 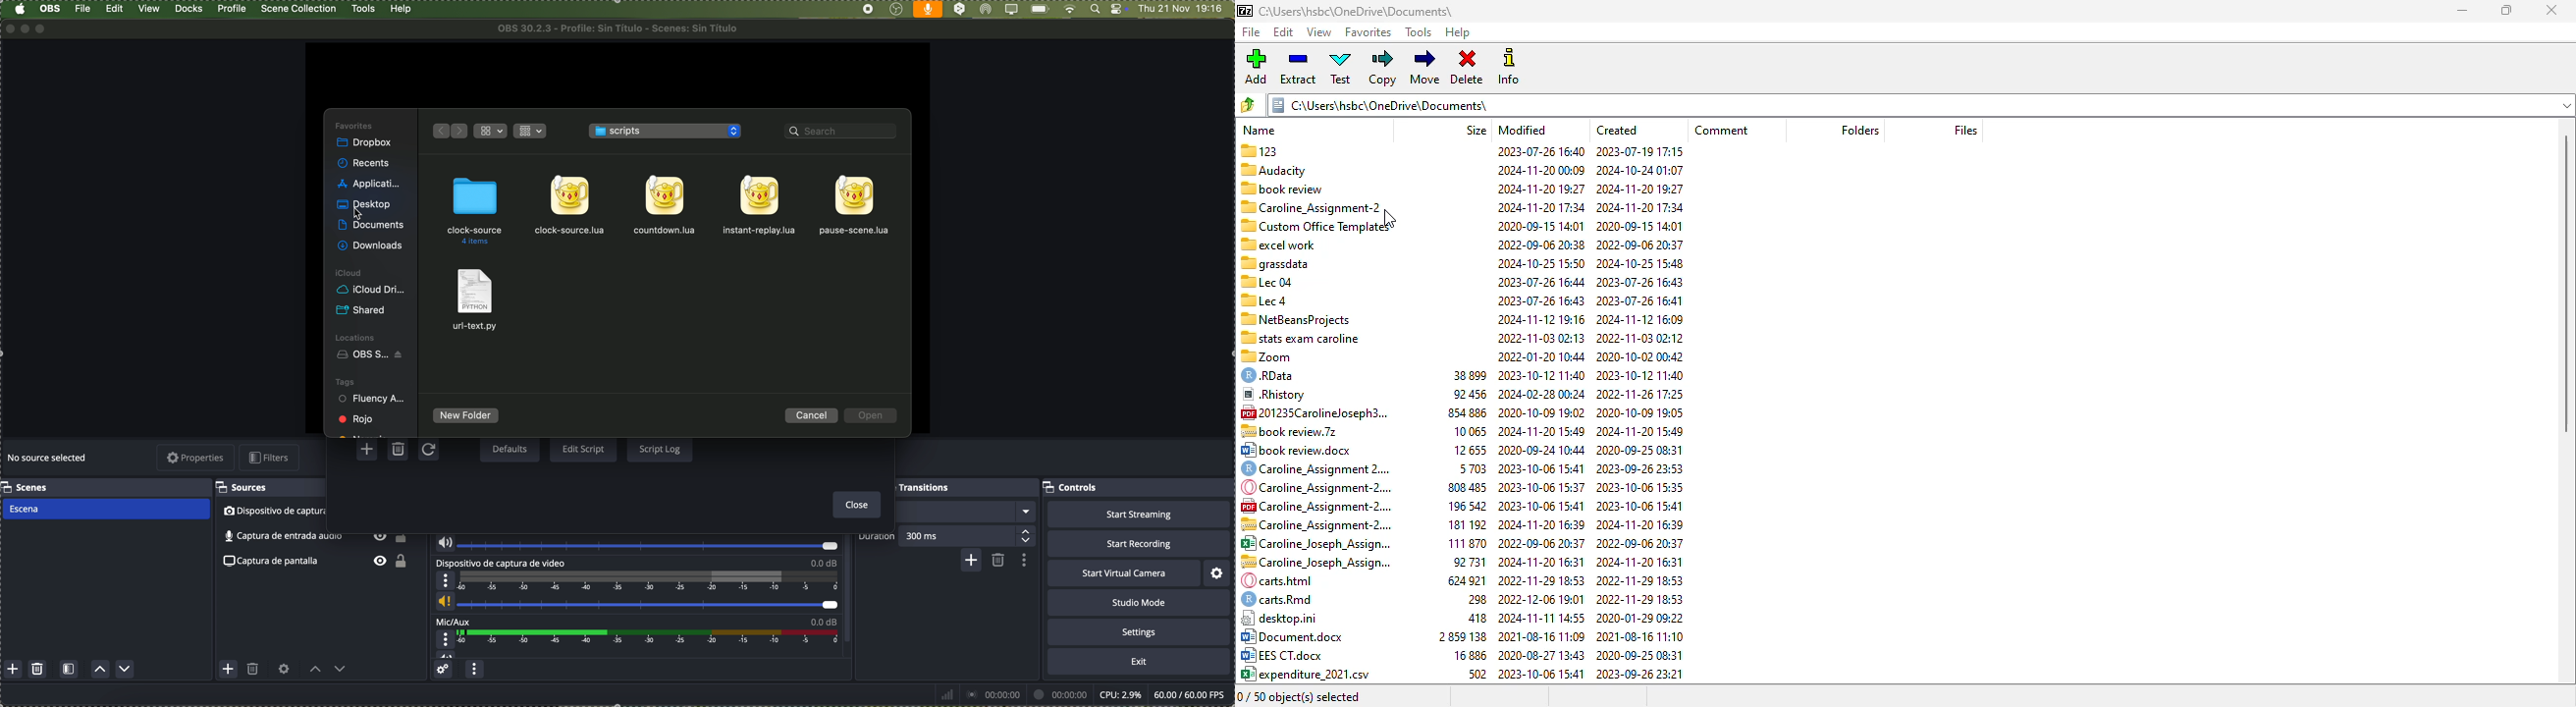 I want to click on created, so click(x=1616, y=131).